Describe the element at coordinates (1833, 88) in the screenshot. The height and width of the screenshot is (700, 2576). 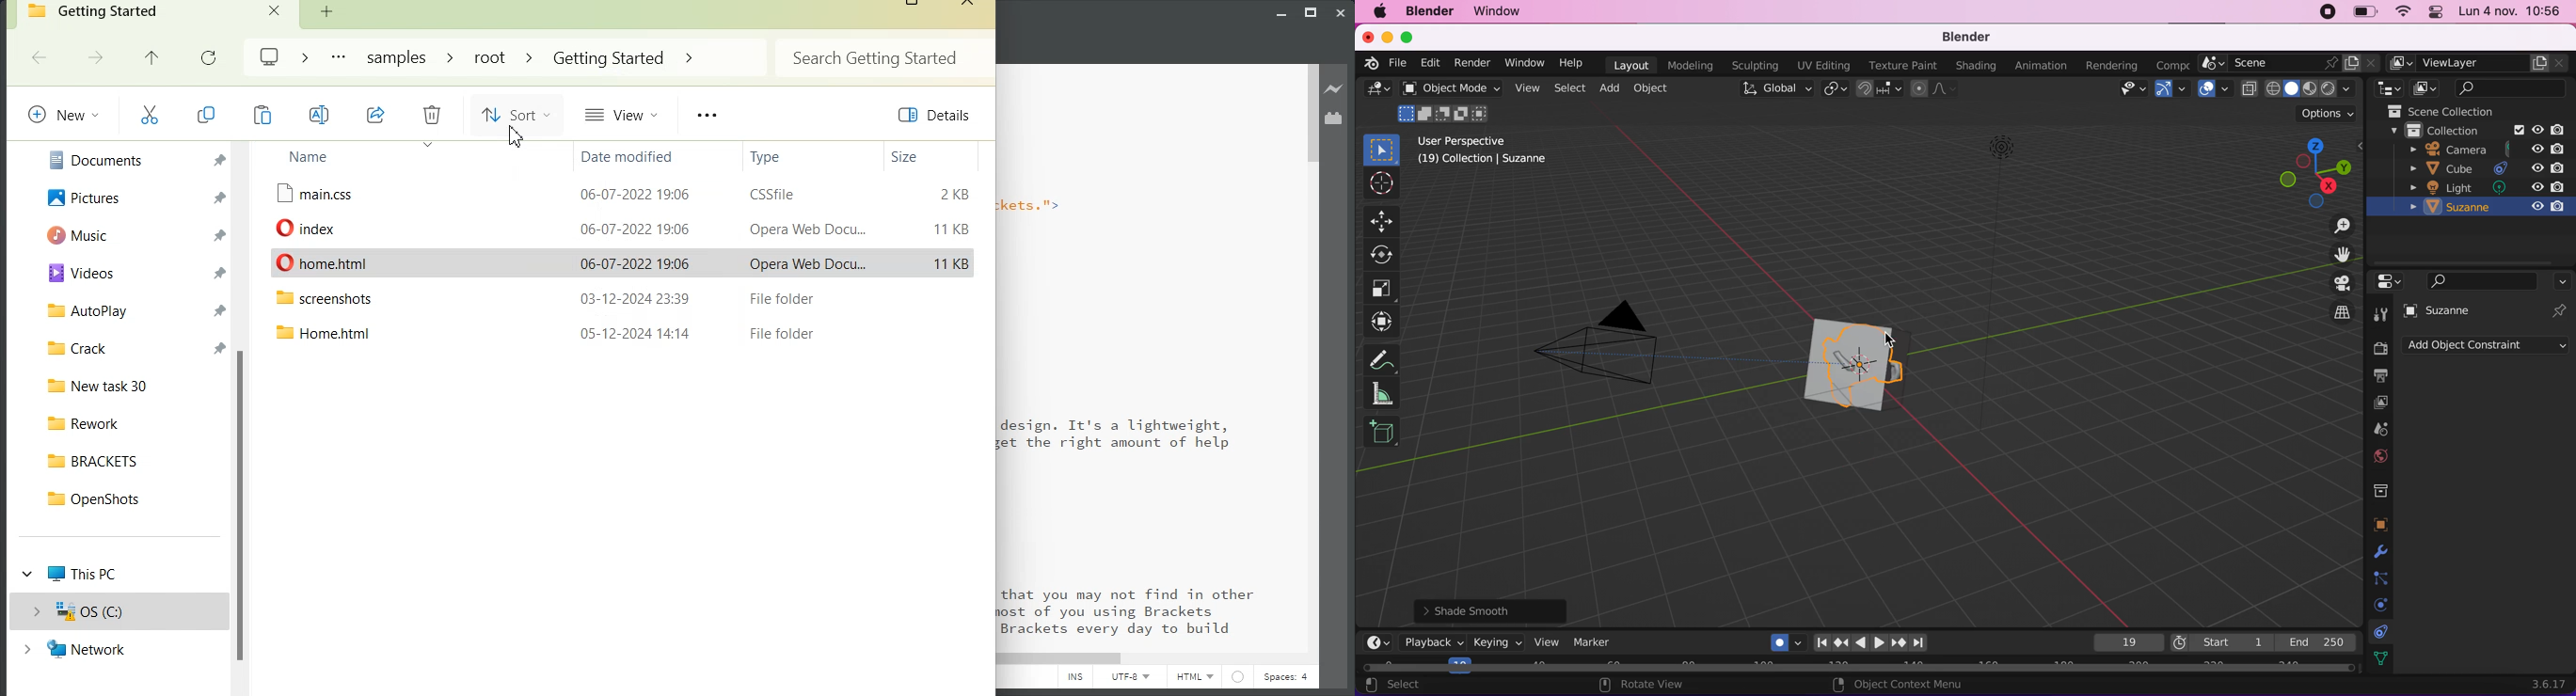
I see `transform pivot point` at that location.